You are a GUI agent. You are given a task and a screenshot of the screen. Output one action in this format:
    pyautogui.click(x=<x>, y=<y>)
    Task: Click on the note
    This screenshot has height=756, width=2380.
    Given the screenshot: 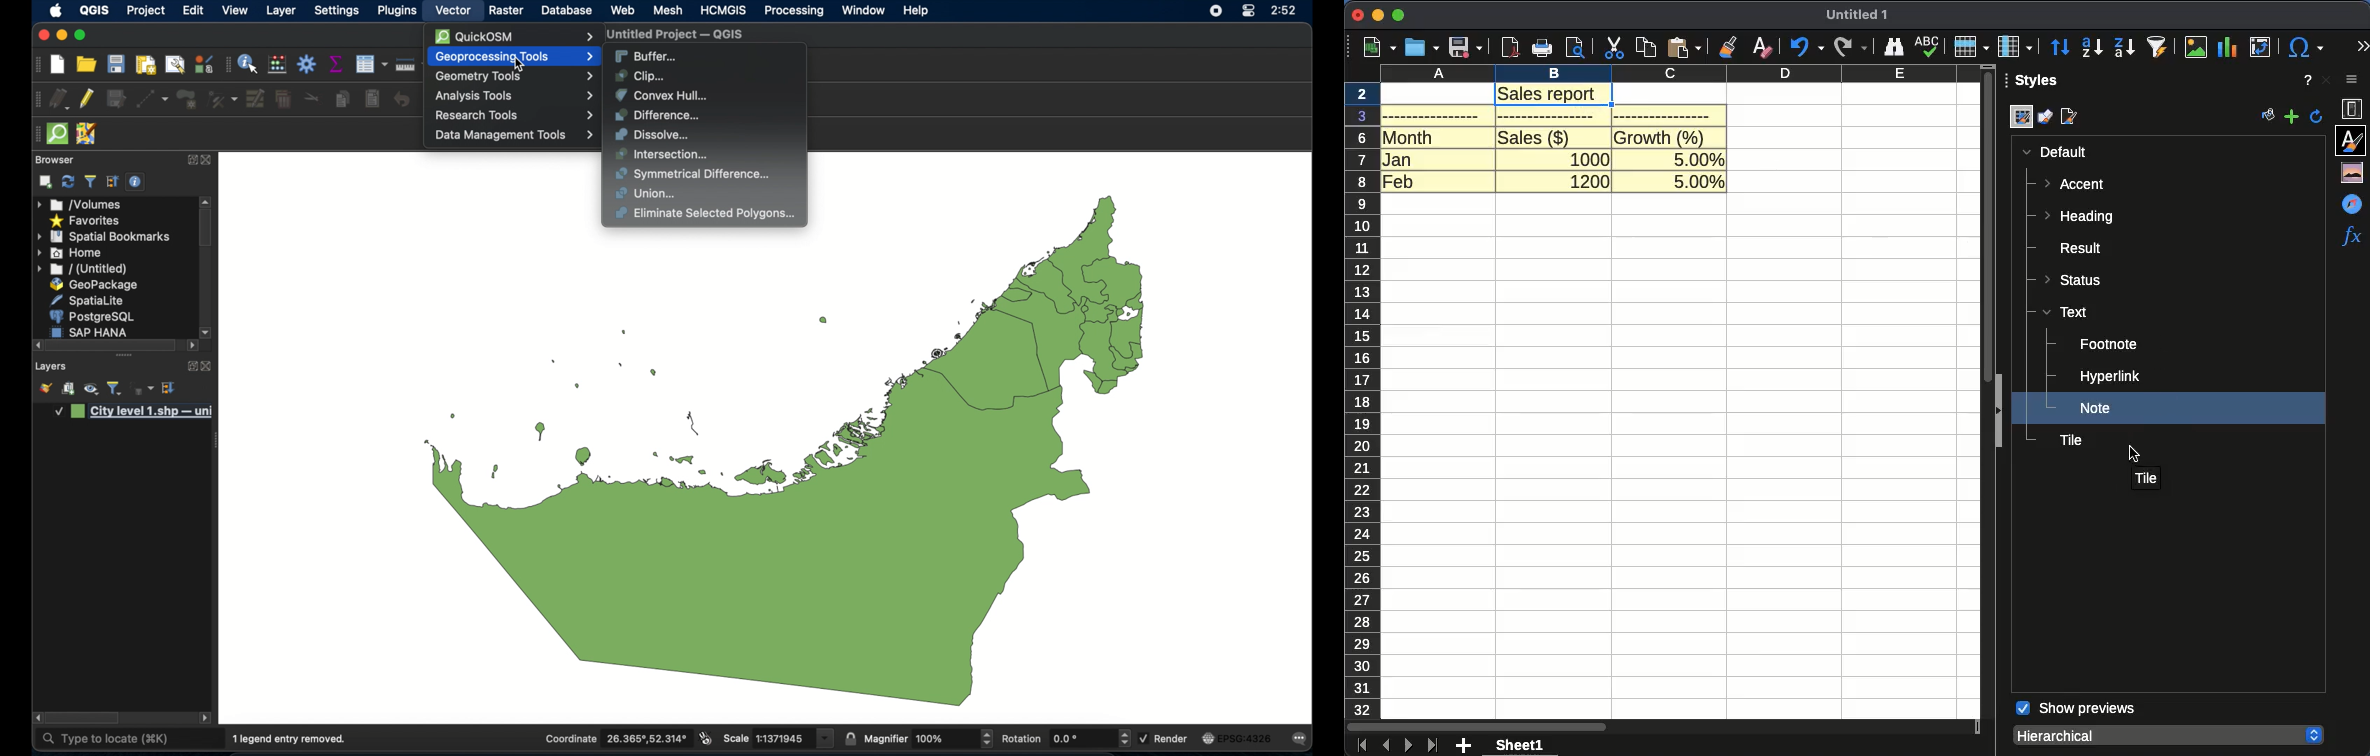 What is the action you would take?
    pyautogui.click(x=2097, y=408)
    